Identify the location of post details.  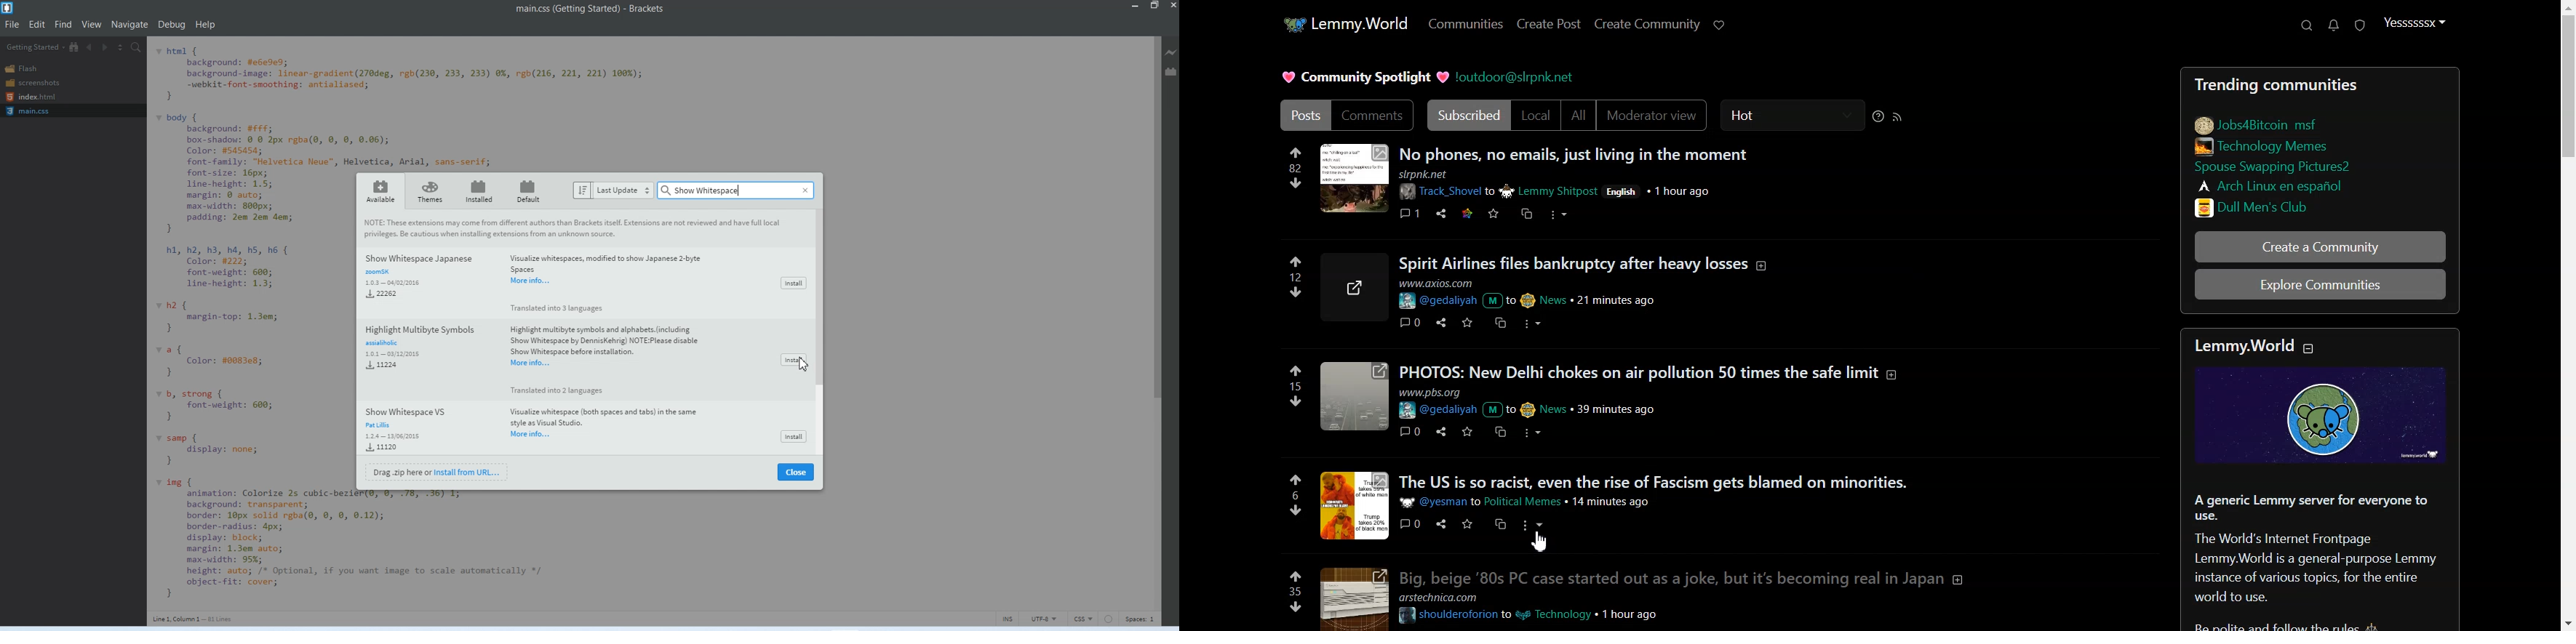
(1546, 402).